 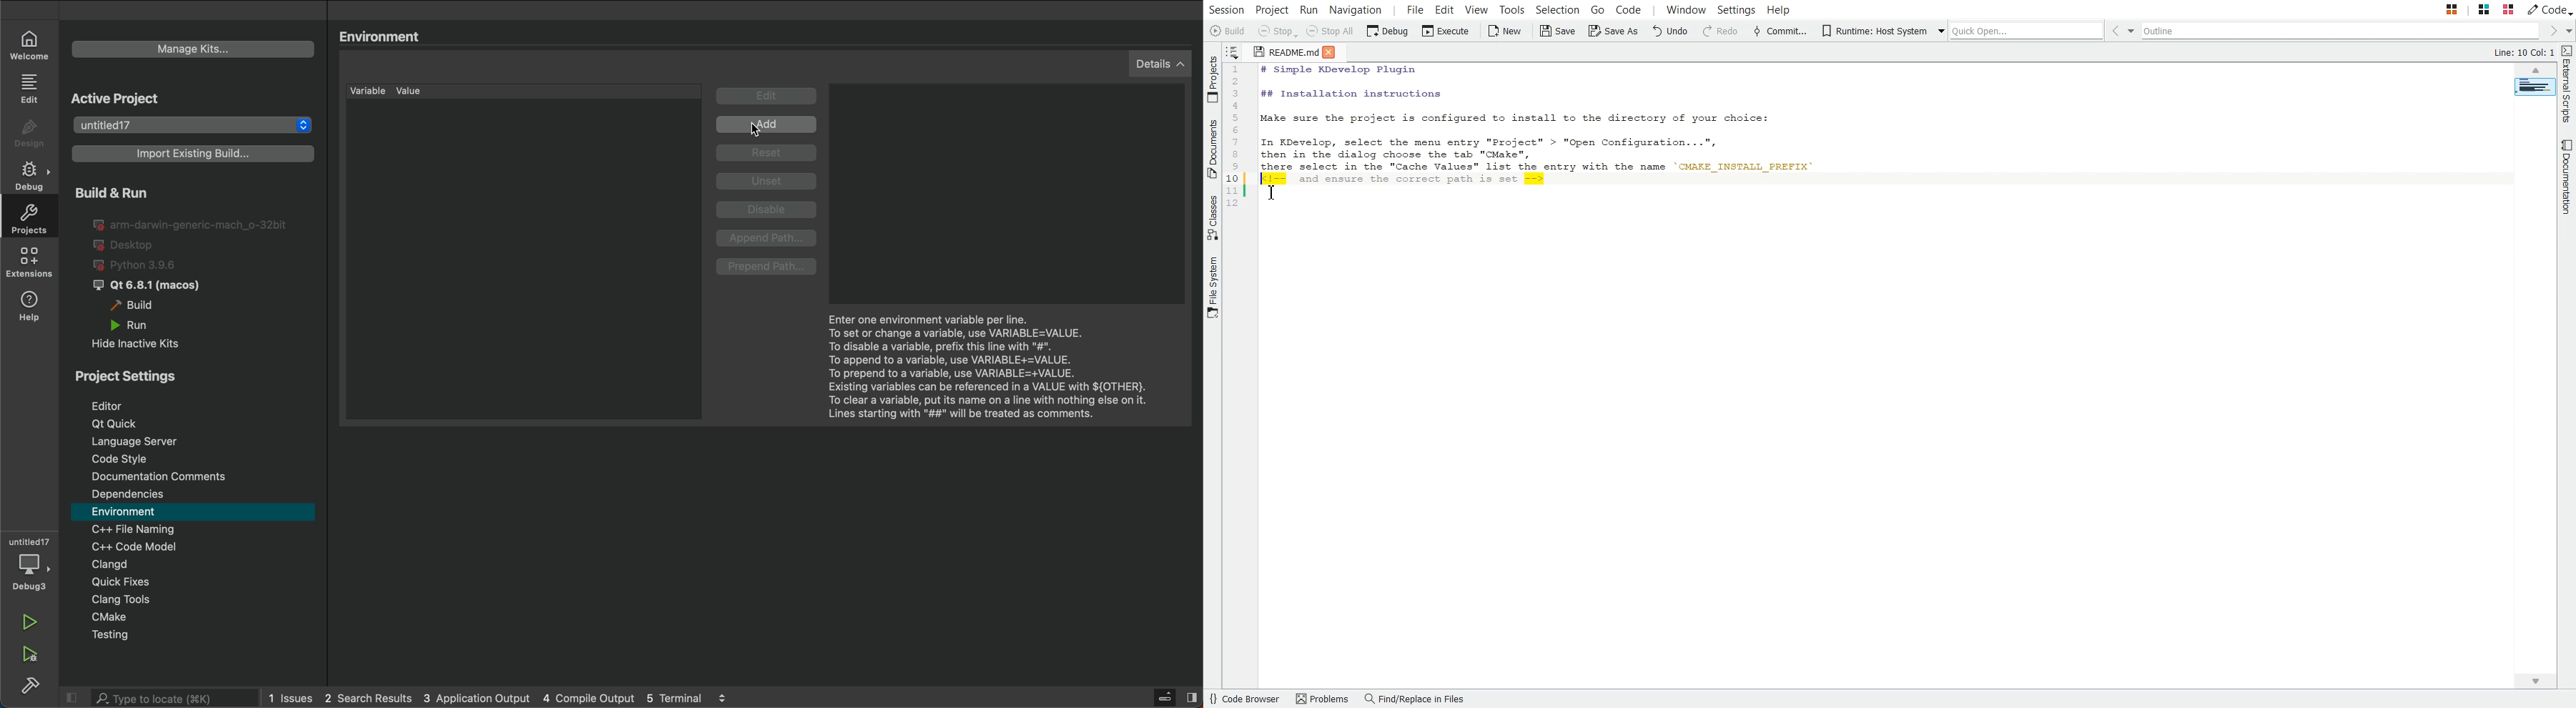 I want to click on editor, so click(x=191, y=403).